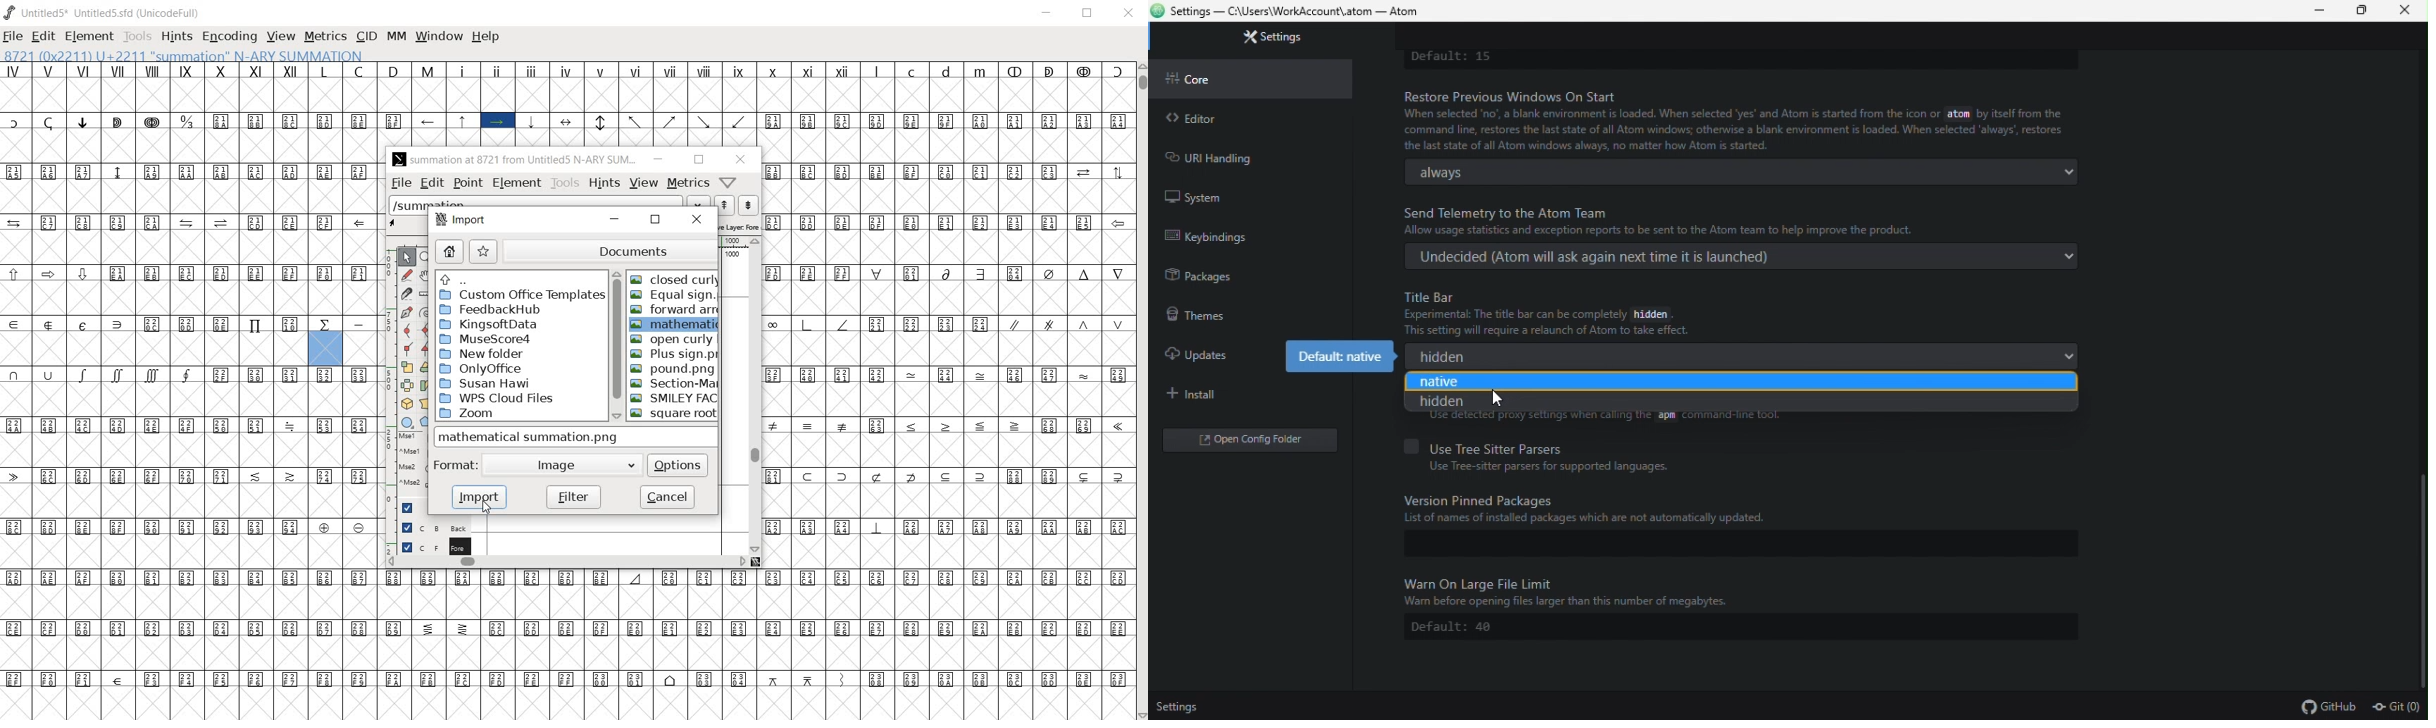  Describe the element at coordinates (671, 295) in the screenshot. I see `equal sign` at that location.